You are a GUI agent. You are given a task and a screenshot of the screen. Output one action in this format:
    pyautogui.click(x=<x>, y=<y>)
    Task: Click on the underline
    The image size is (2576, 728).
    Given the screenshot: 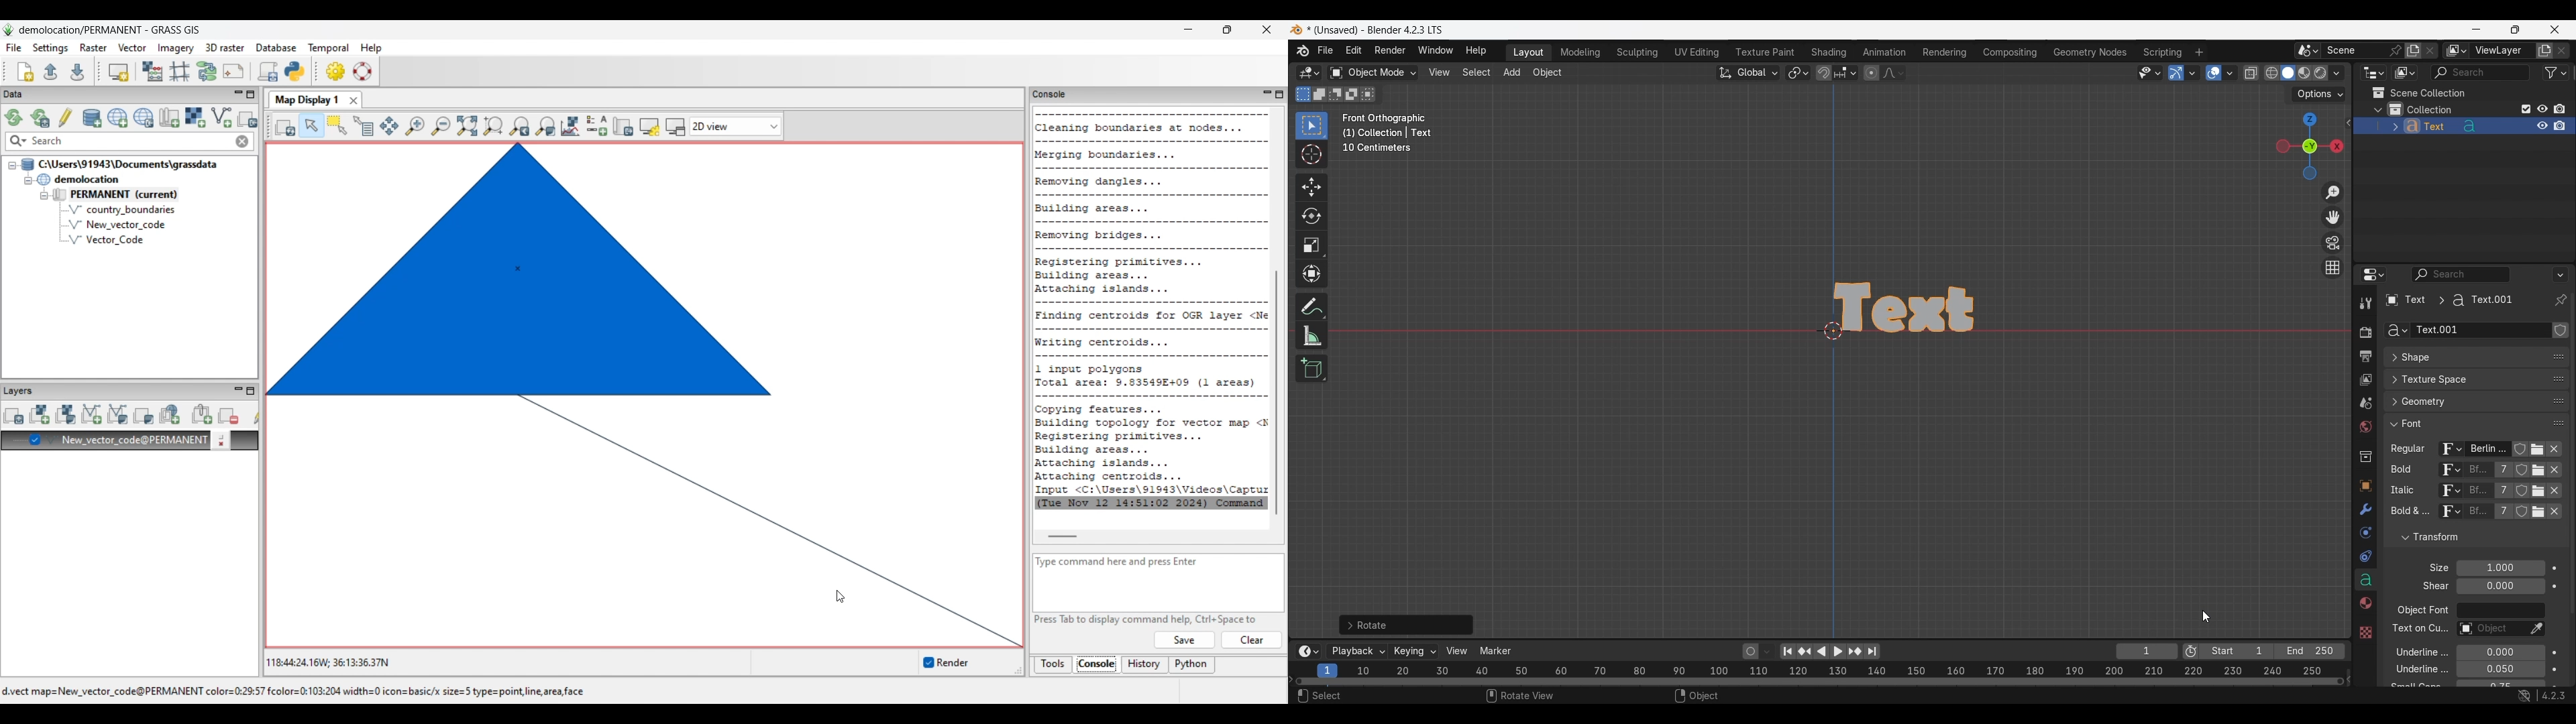 What is the action you would take?
    pyautogui.click(x=2414, y=652)
    